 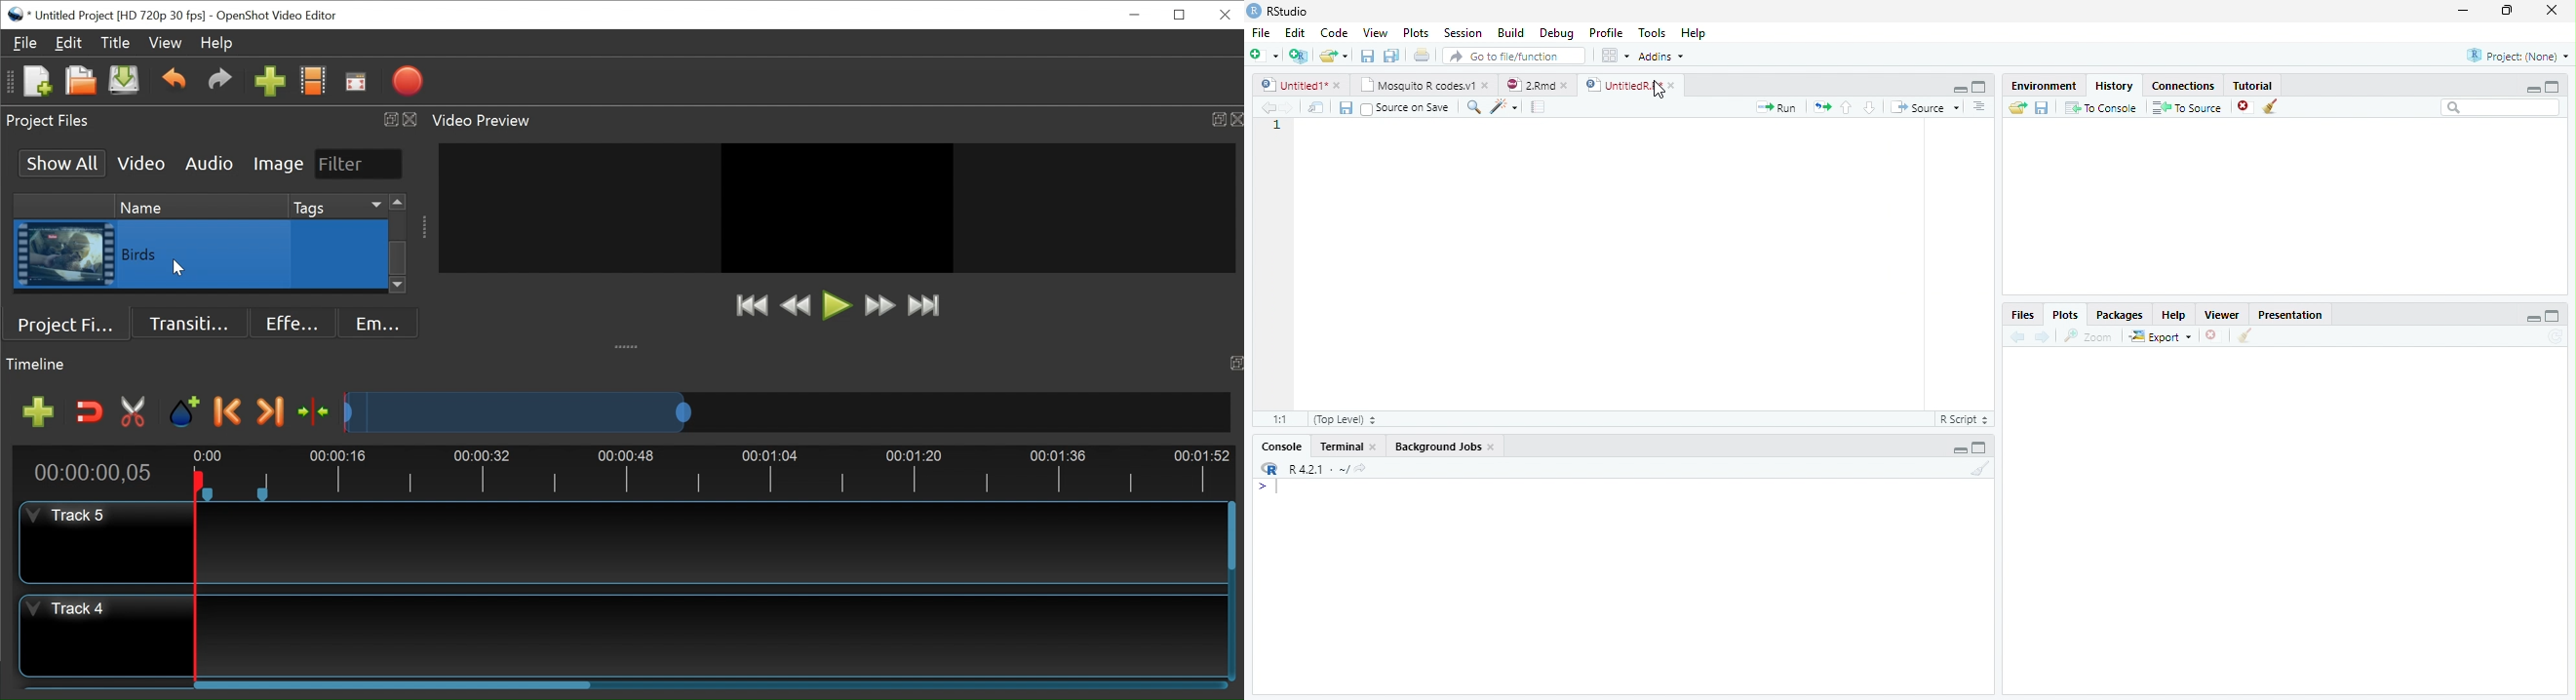 I want to click on Go to previous section, so click(x=1846, y=106).